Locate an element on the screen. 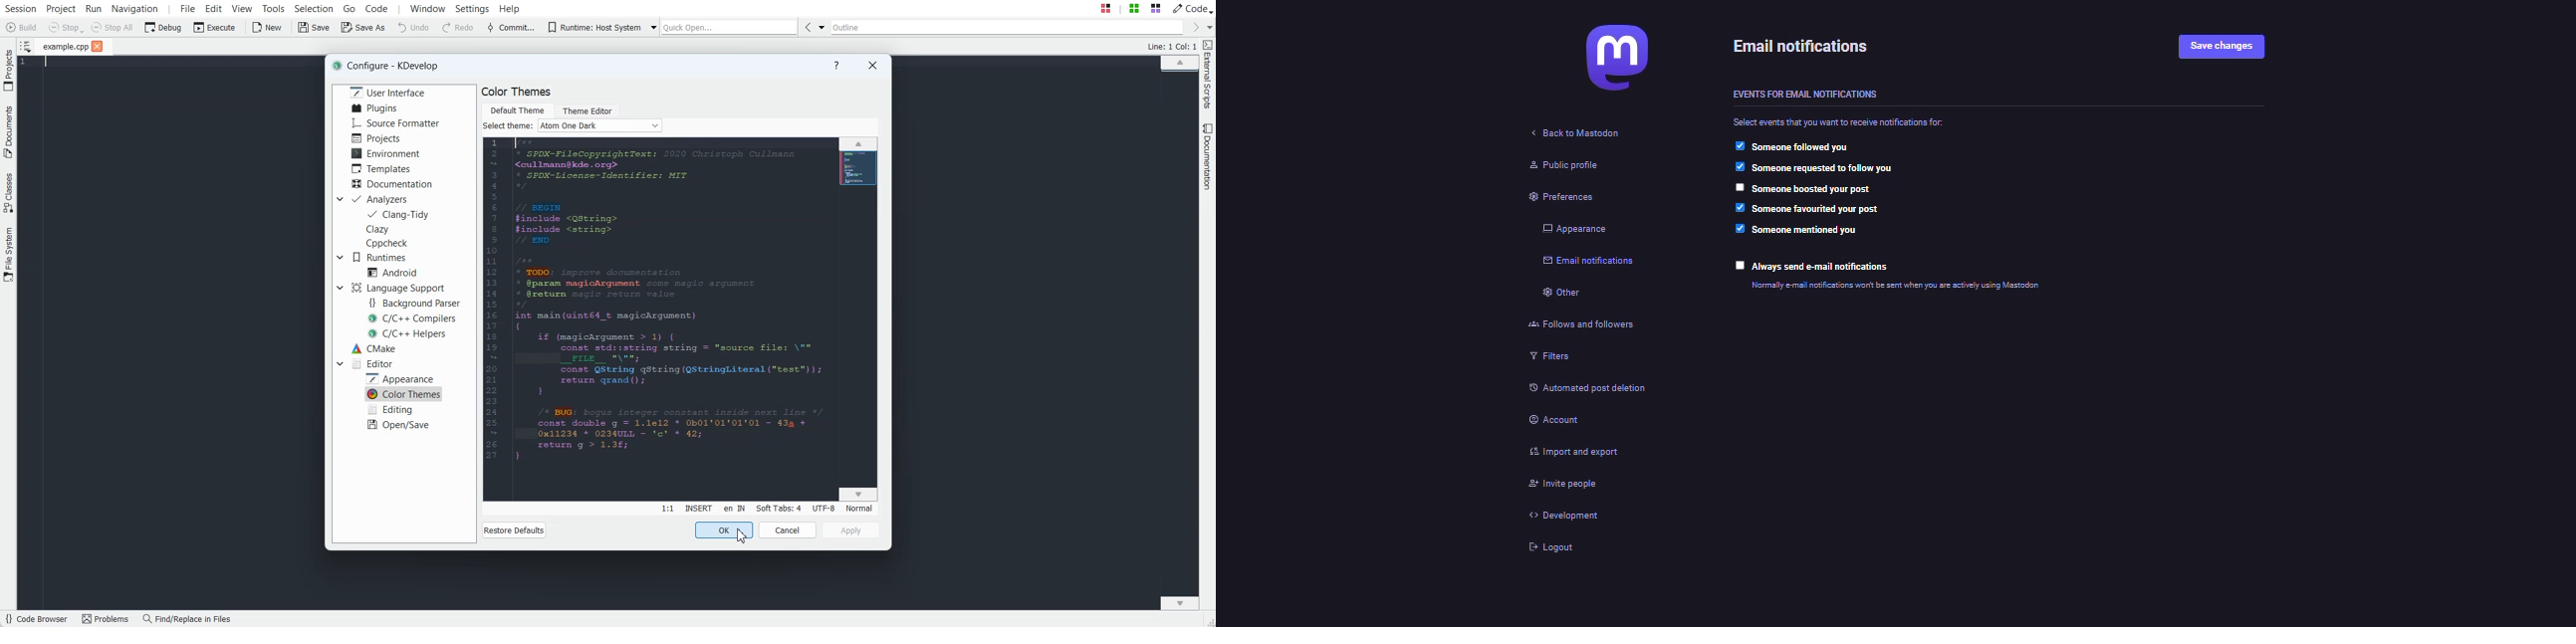  Show sorted List is located at coordinates (25, 46).